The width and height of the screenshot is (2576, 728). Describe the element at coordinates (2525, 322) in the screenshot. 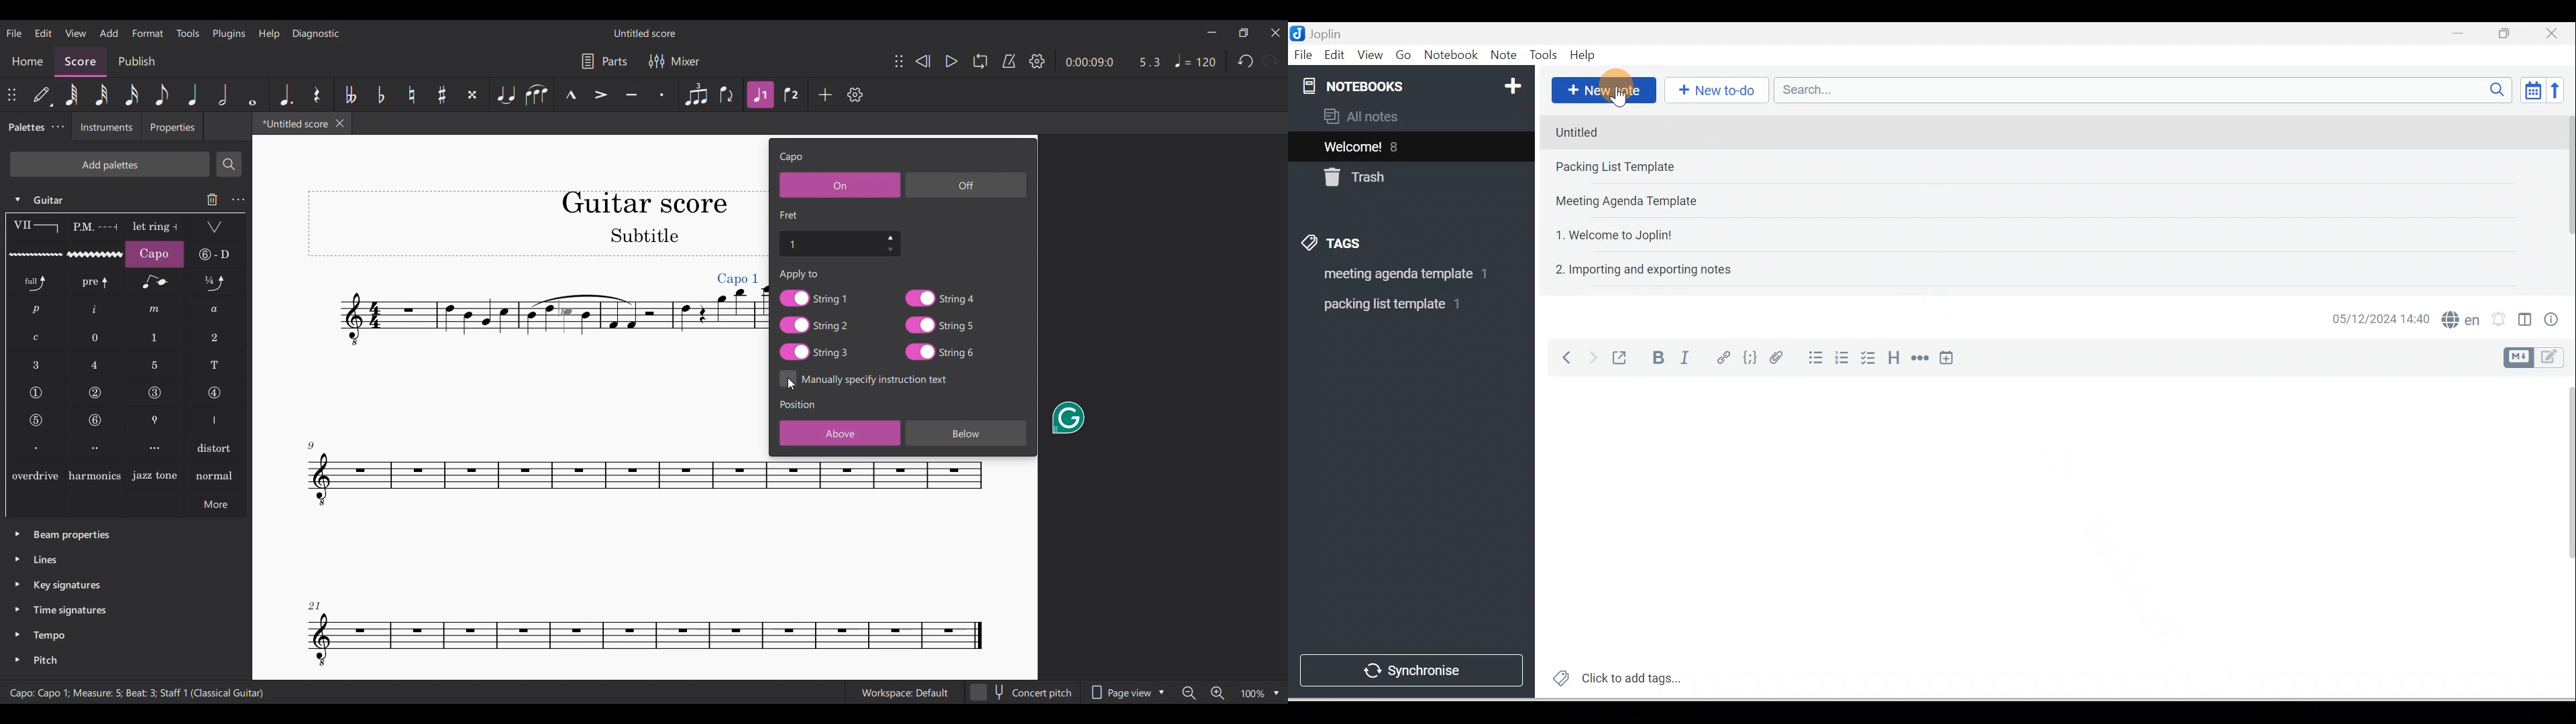

I see `Toggle editors` at that location.